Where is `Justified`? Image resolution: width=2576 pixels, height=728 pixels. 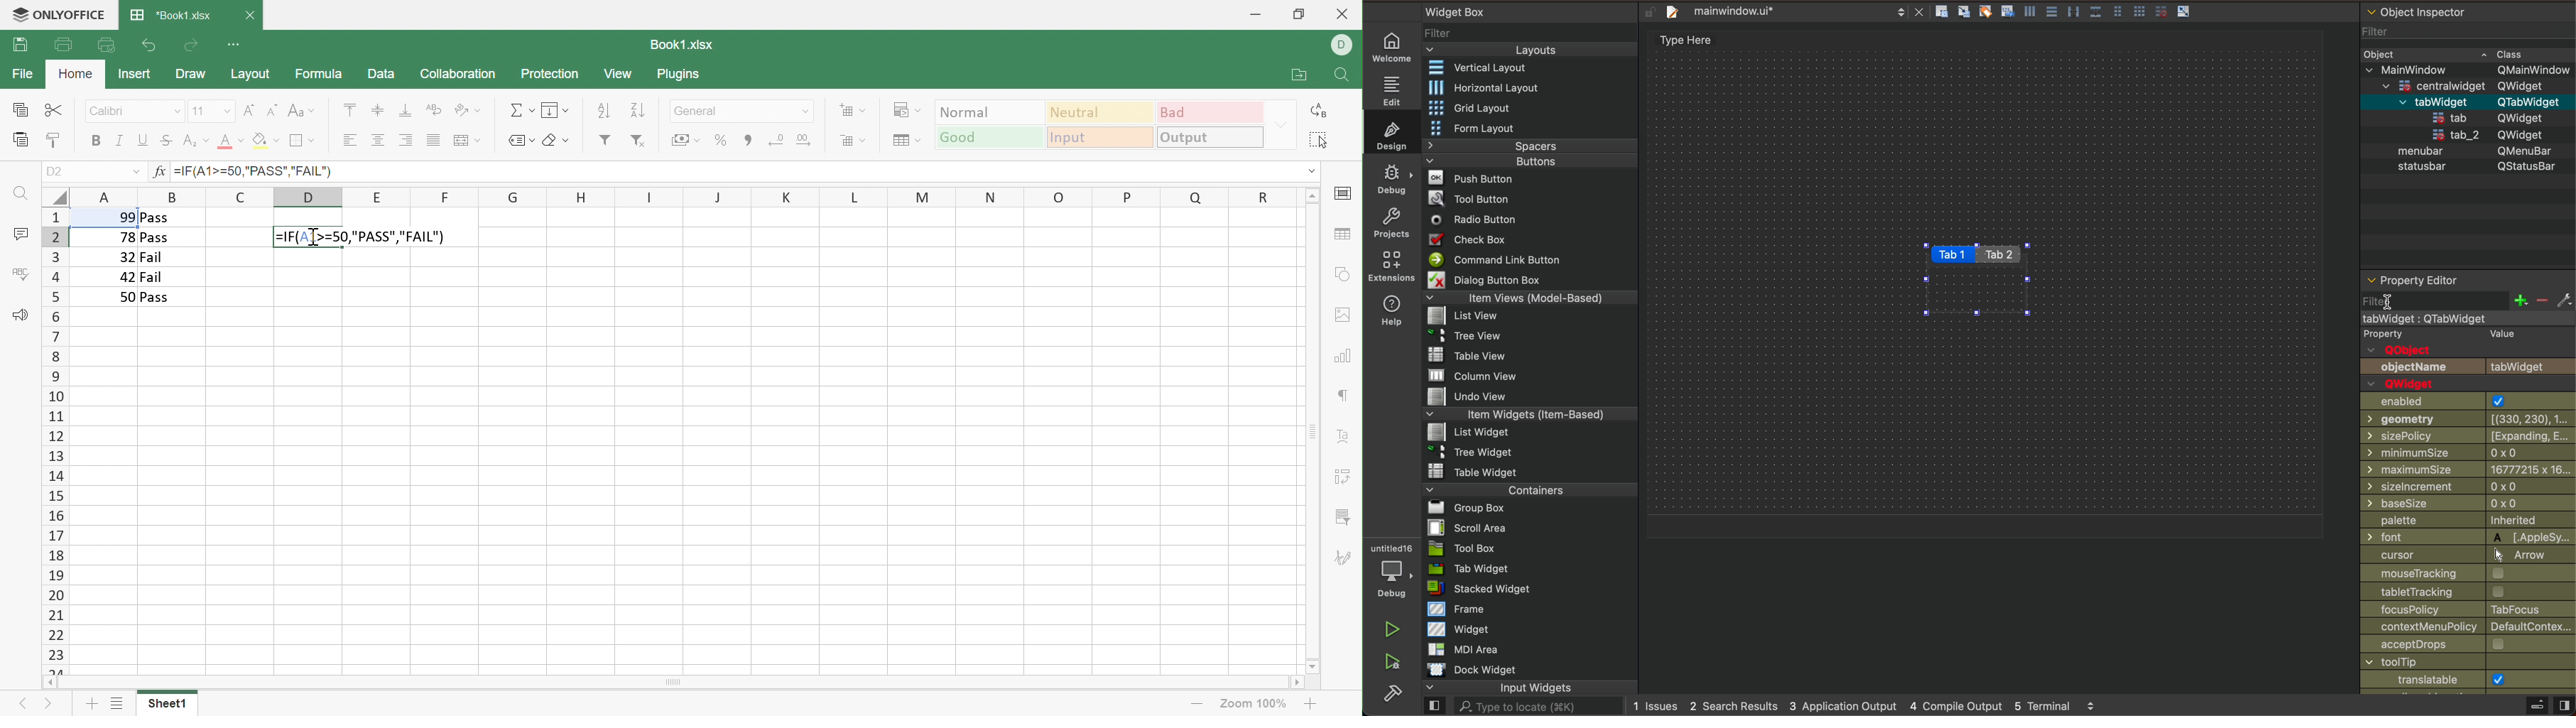 Justified is located at coordinates (432, 141).